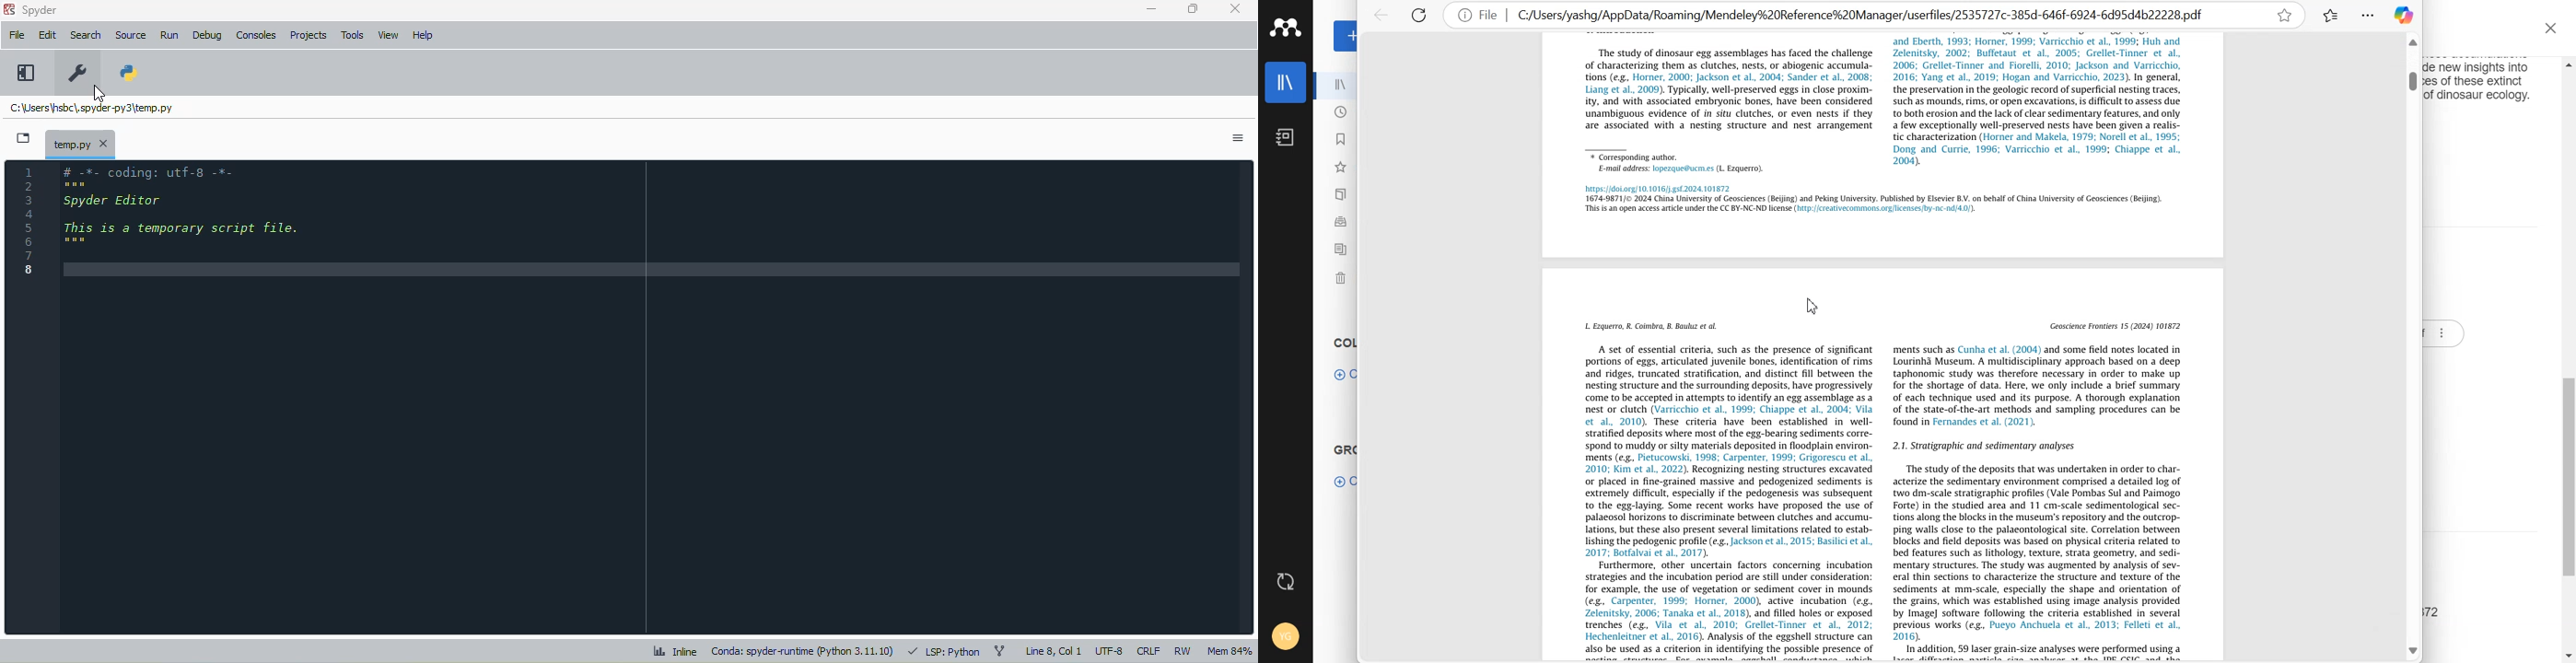  I want to click on UTF-8, so click(1110, 651).